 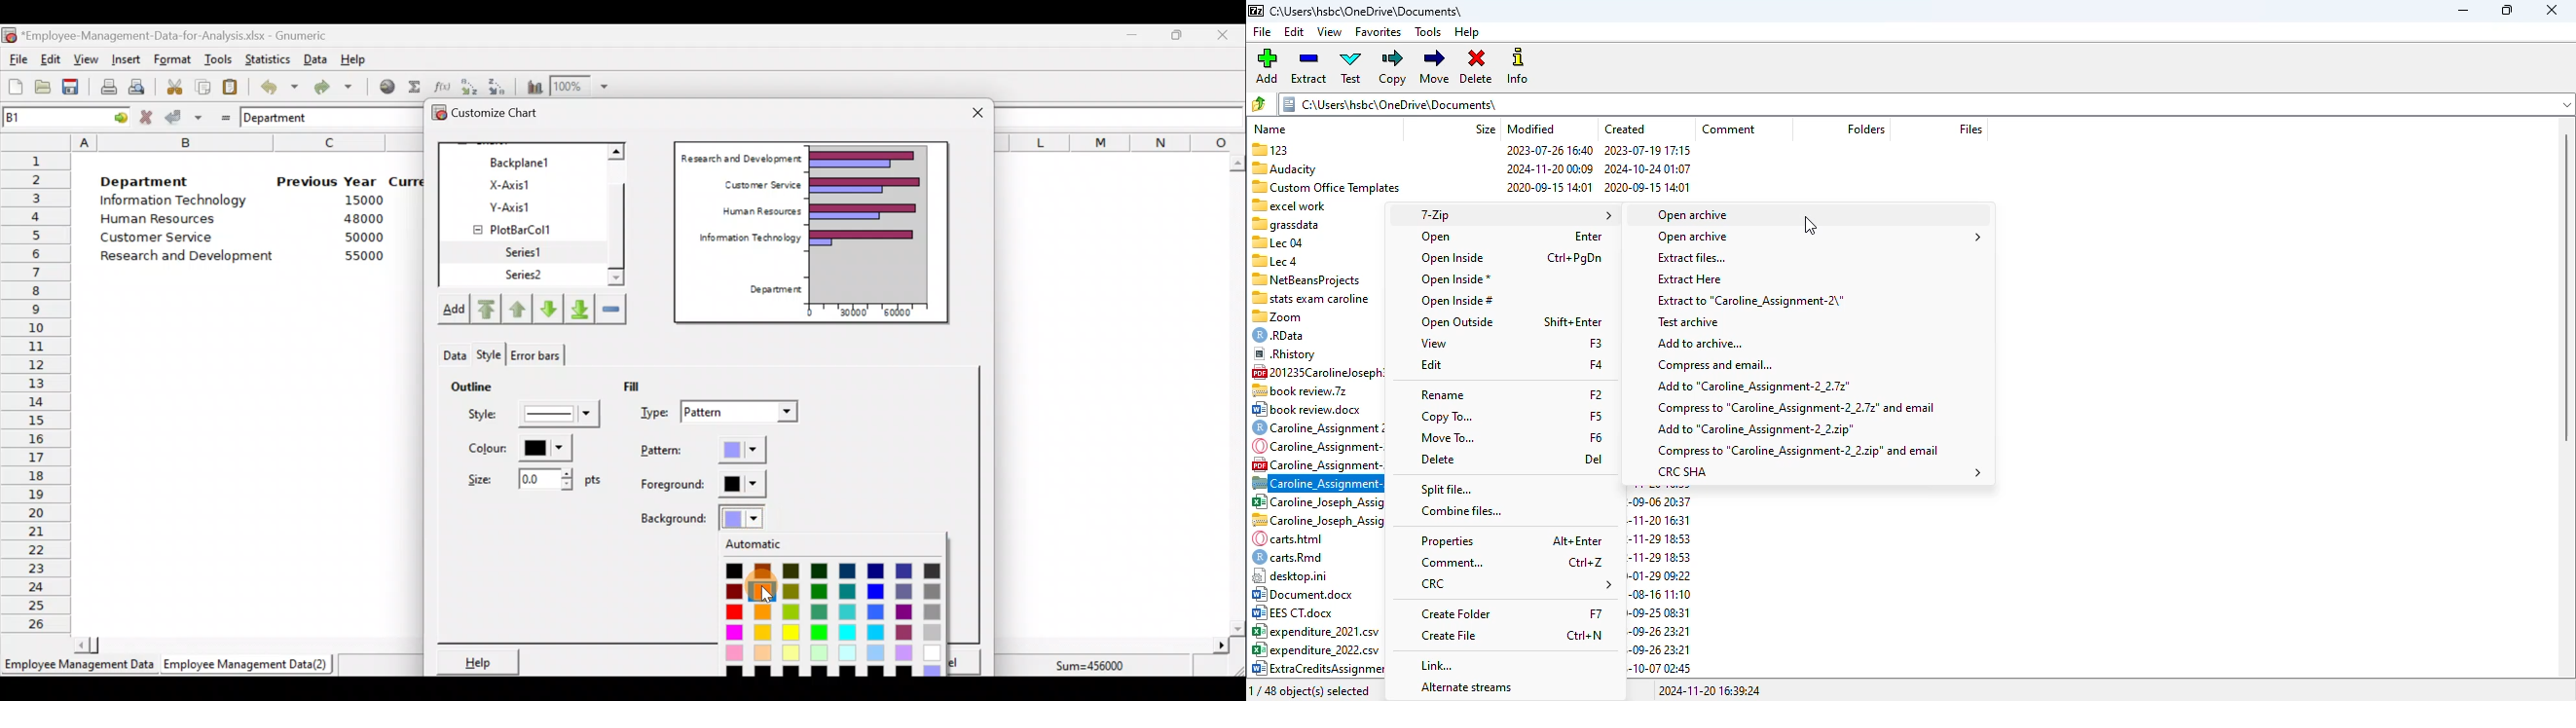 I want to click on X-axis1, so click(x=525, y=184).